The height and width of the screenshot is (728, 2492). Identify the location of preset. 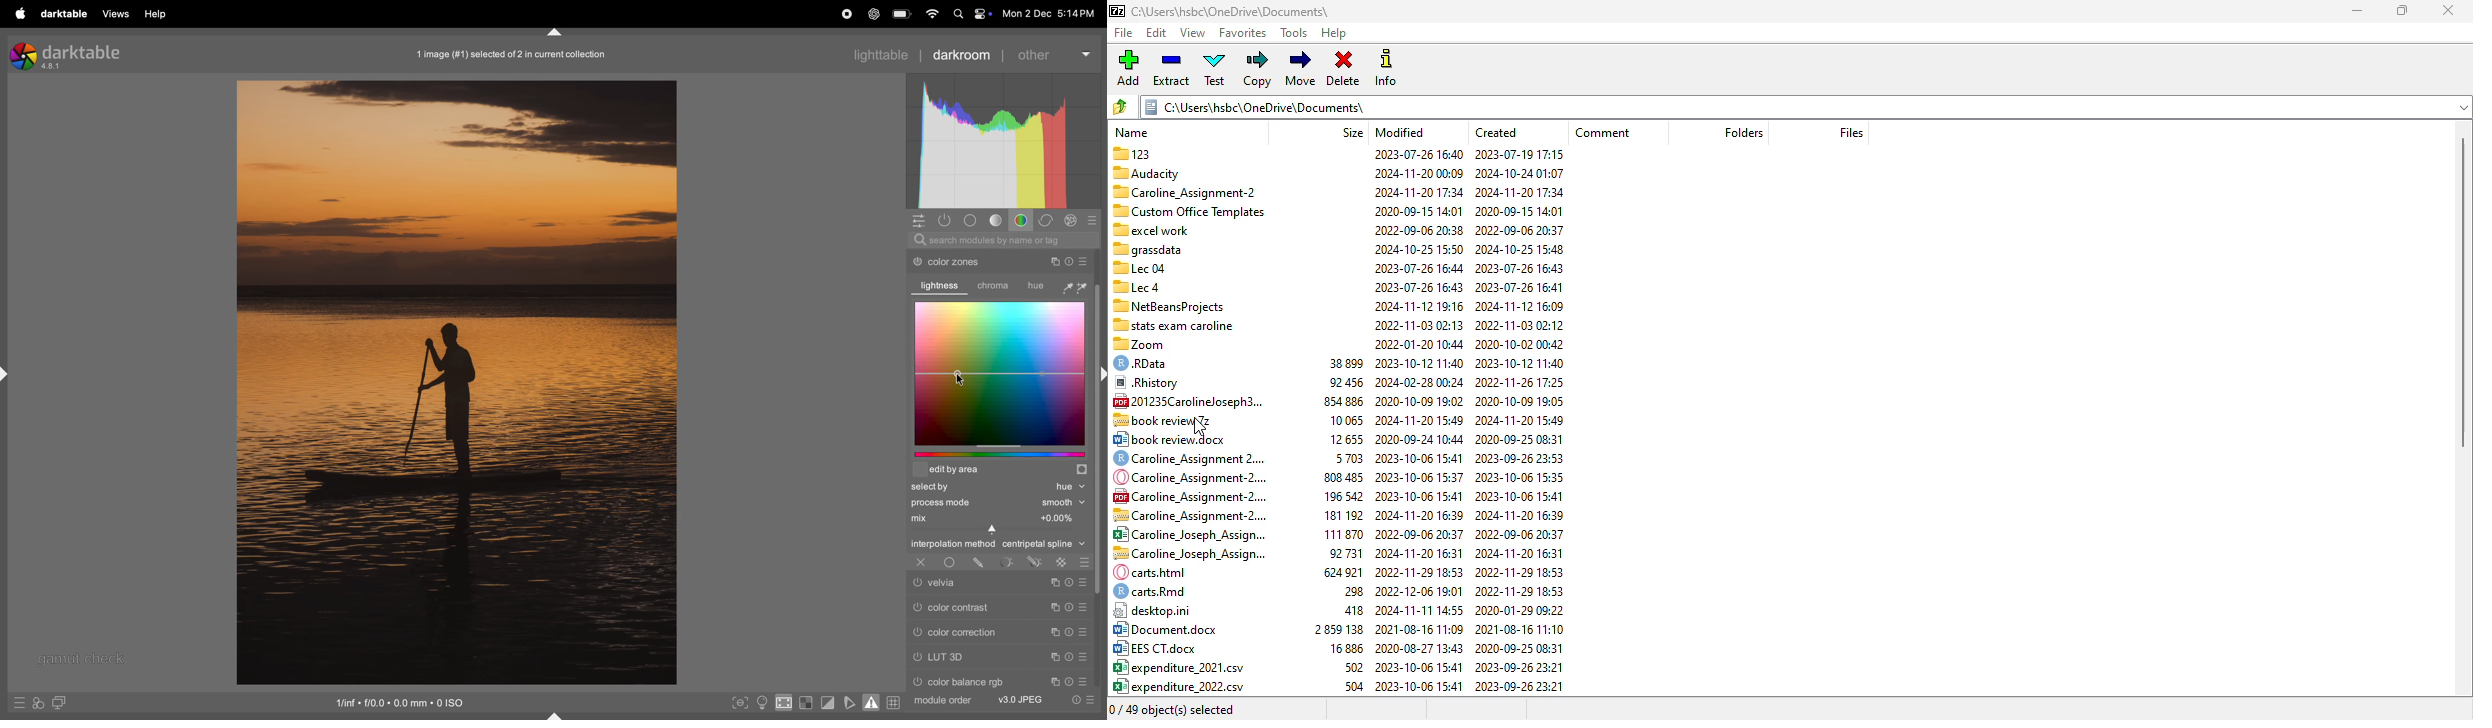
(1084, 260).